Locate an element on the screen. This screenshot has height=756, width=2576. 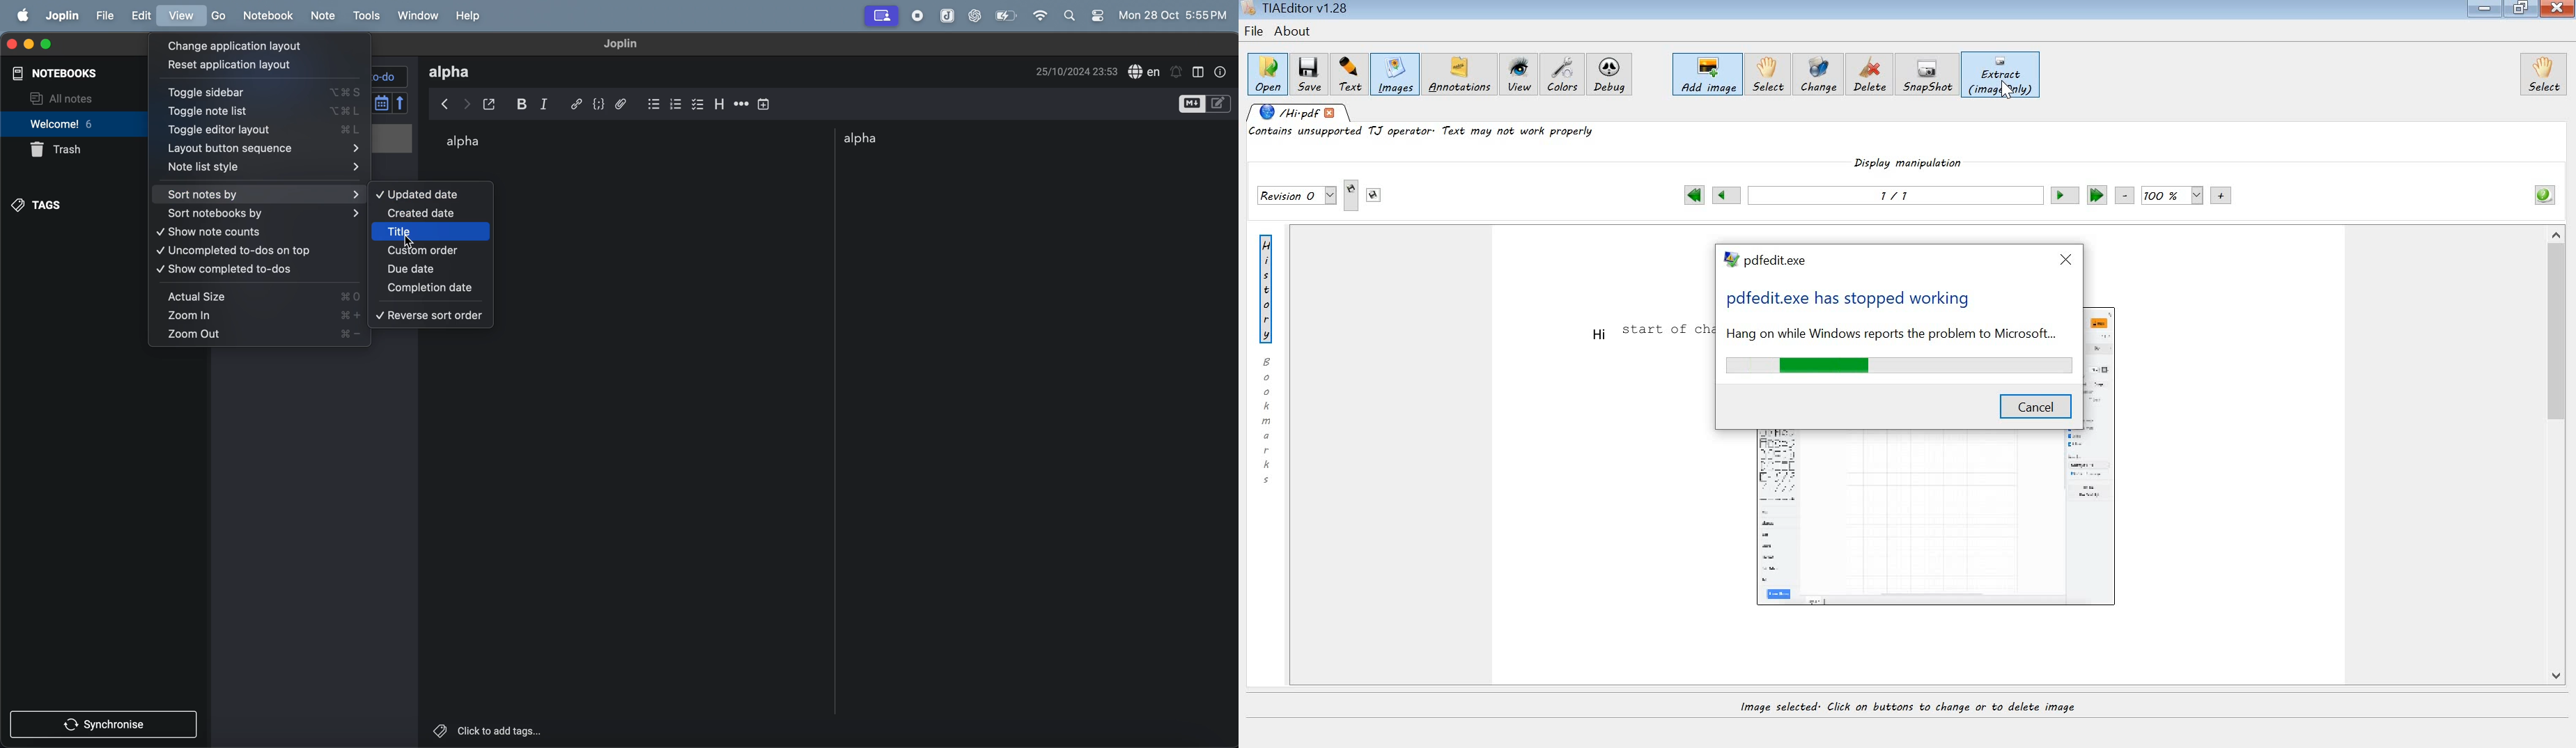
alpha note is located at coordinates (472, 143).